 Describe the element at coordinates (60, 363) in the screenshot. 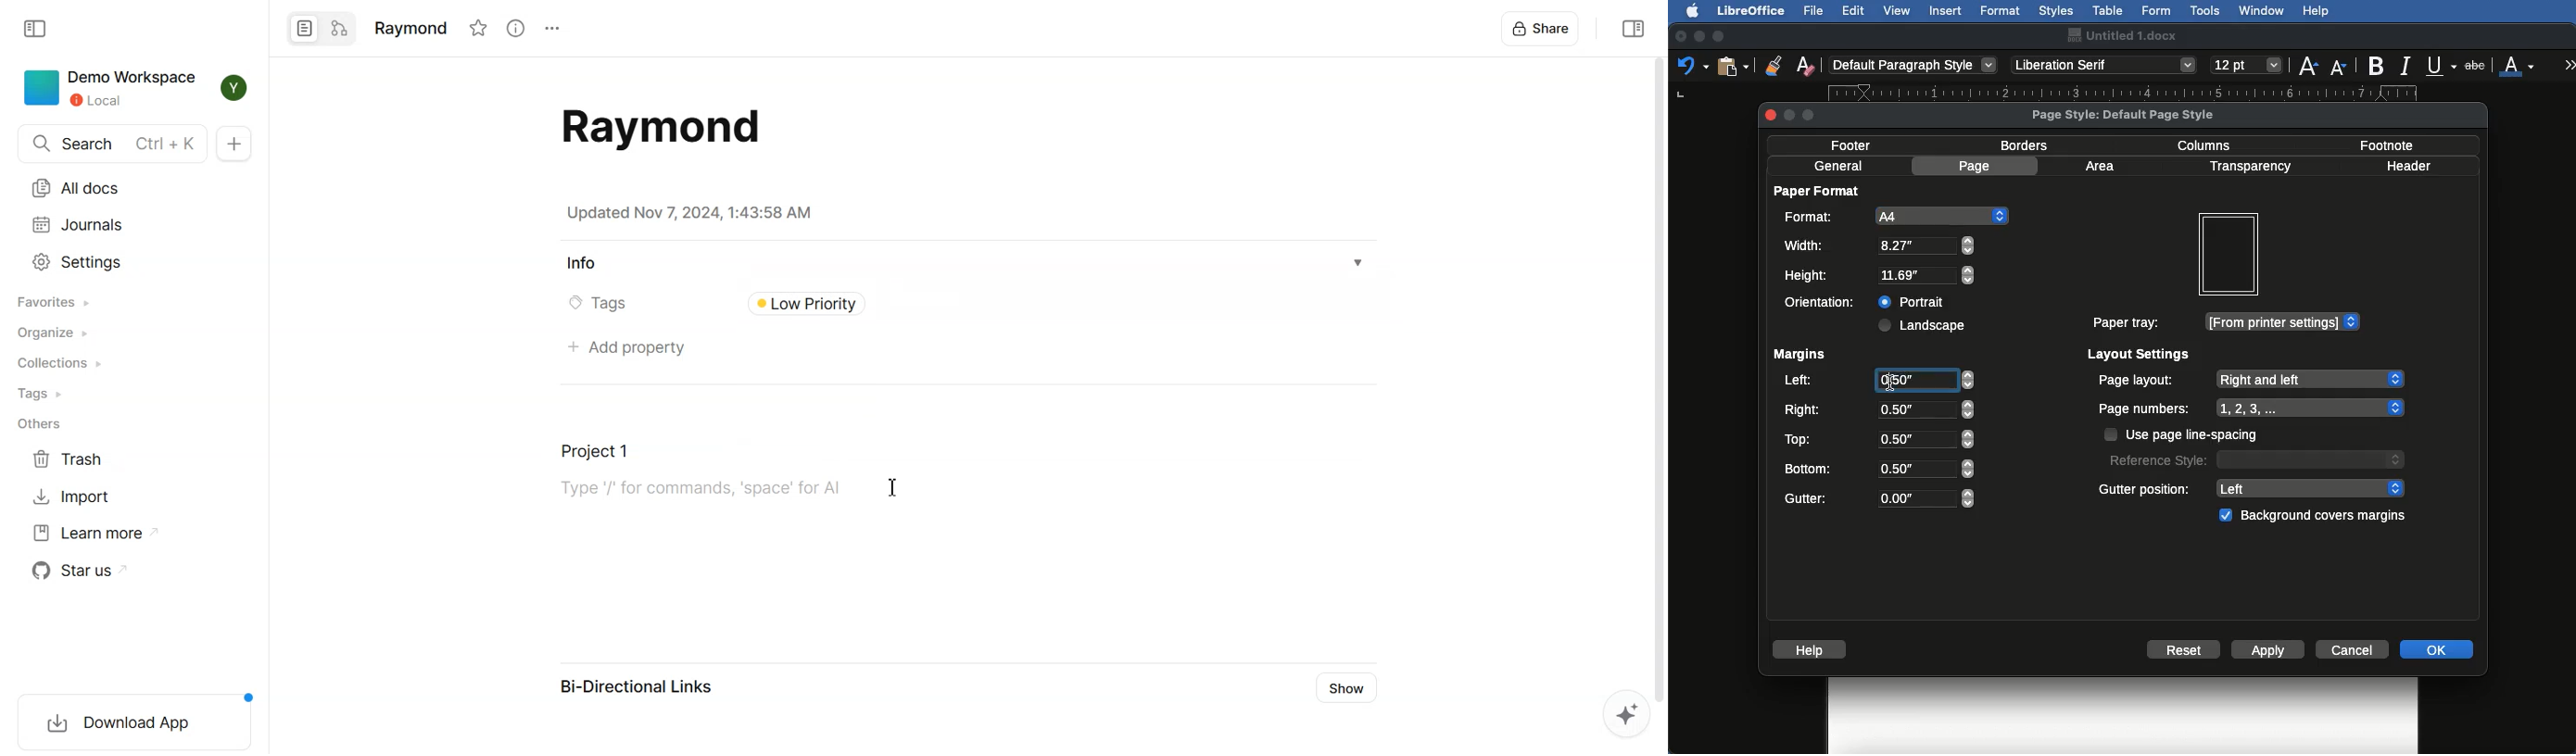

I see `Collections` at that location.